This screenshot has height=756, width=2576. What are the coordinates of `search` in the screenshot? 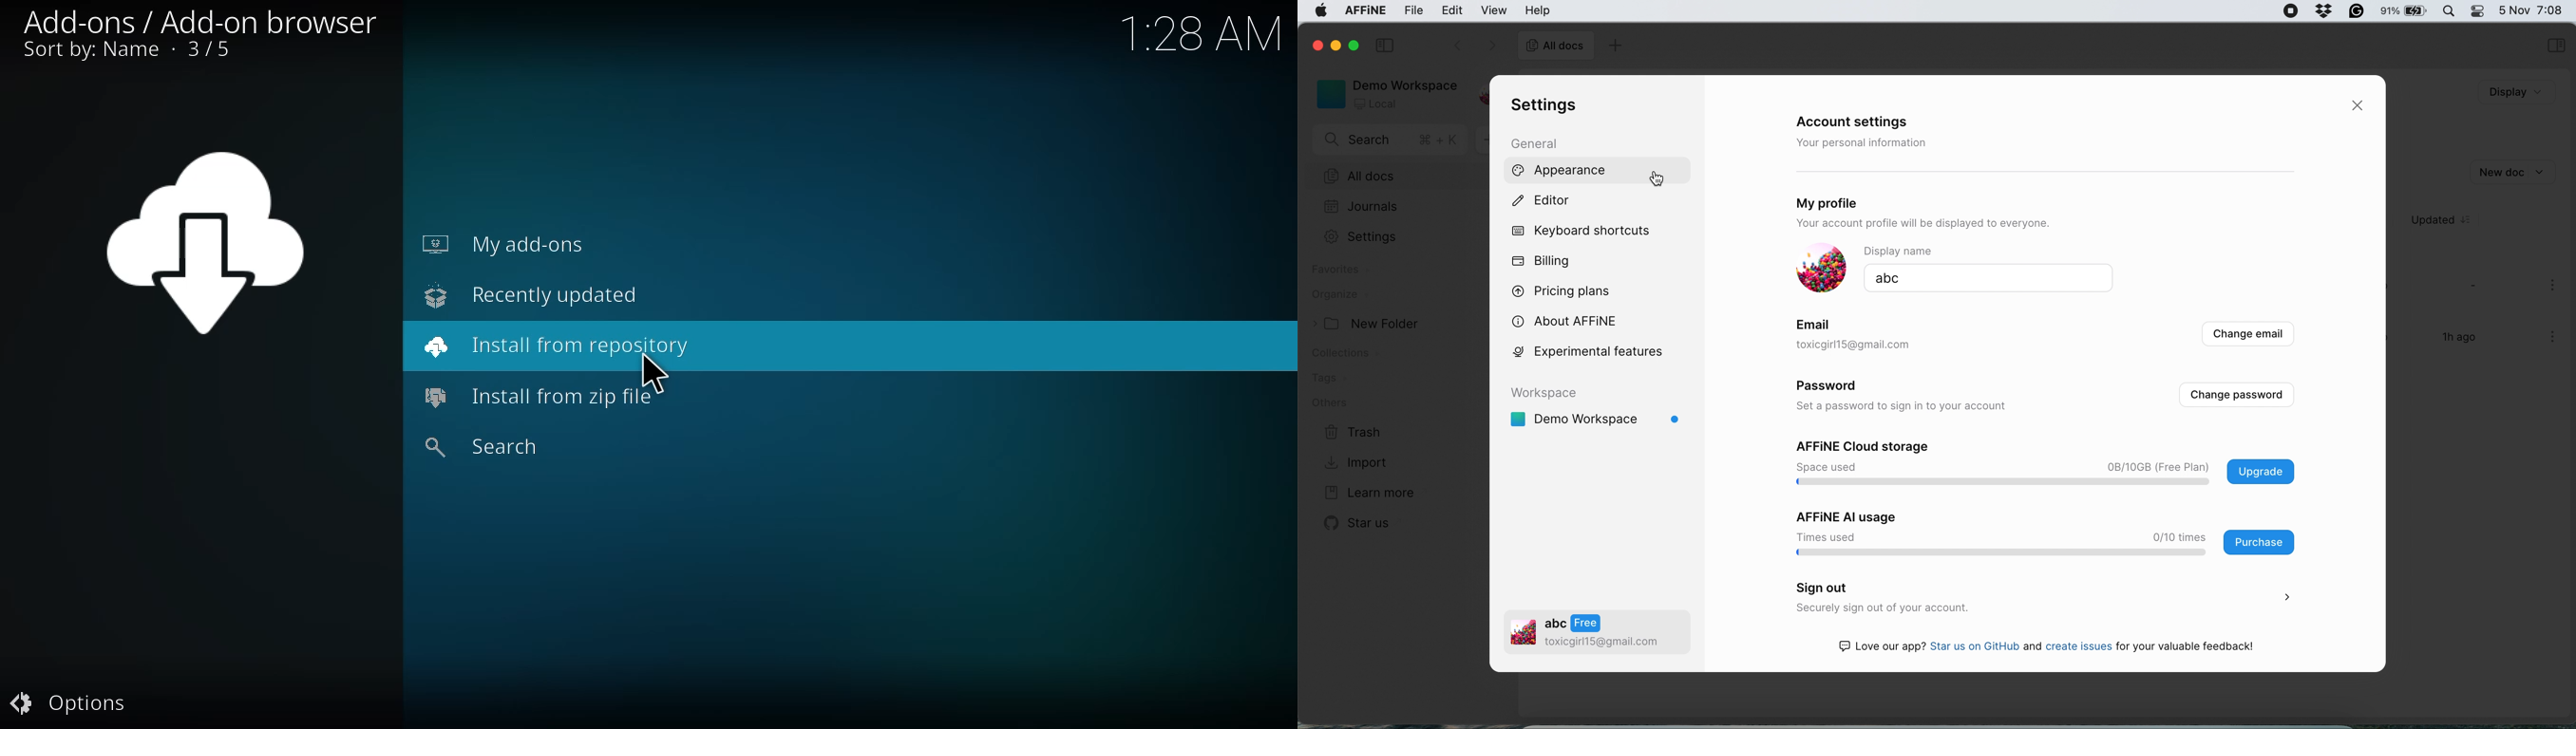 It's located at (489, 446).